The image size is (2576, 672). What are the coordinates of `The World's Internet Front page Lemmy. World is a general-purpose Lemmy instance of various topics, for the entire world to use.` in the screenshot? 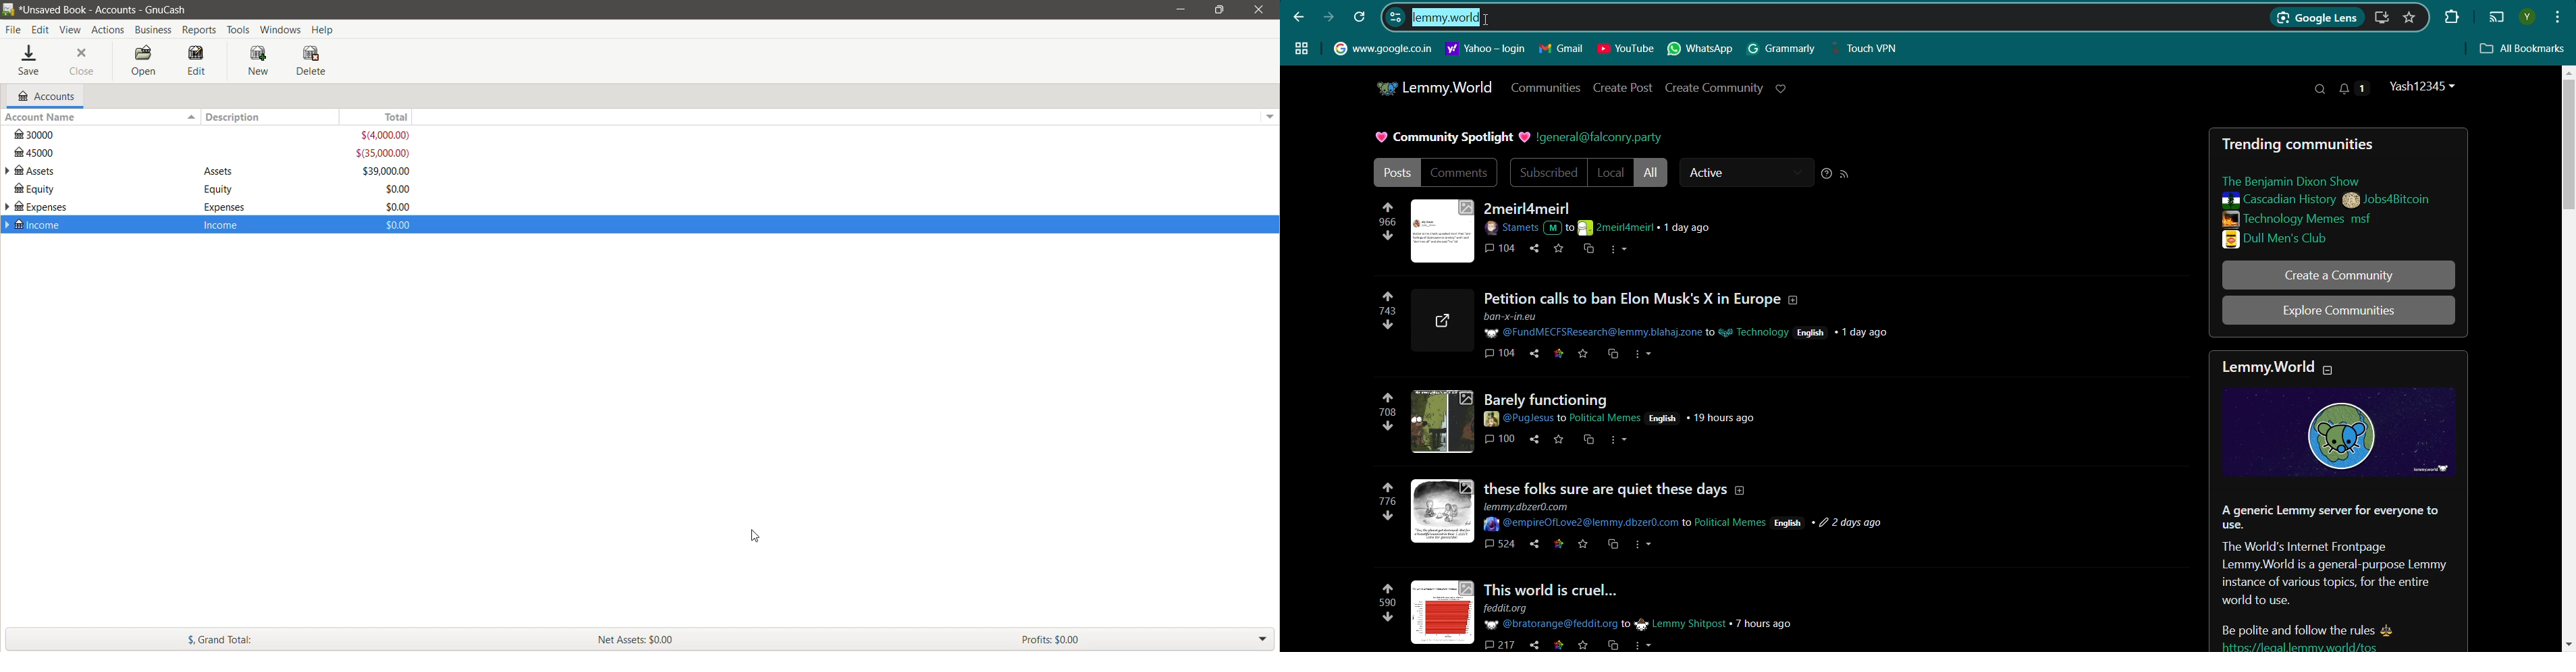 It's located at (2333, 574).